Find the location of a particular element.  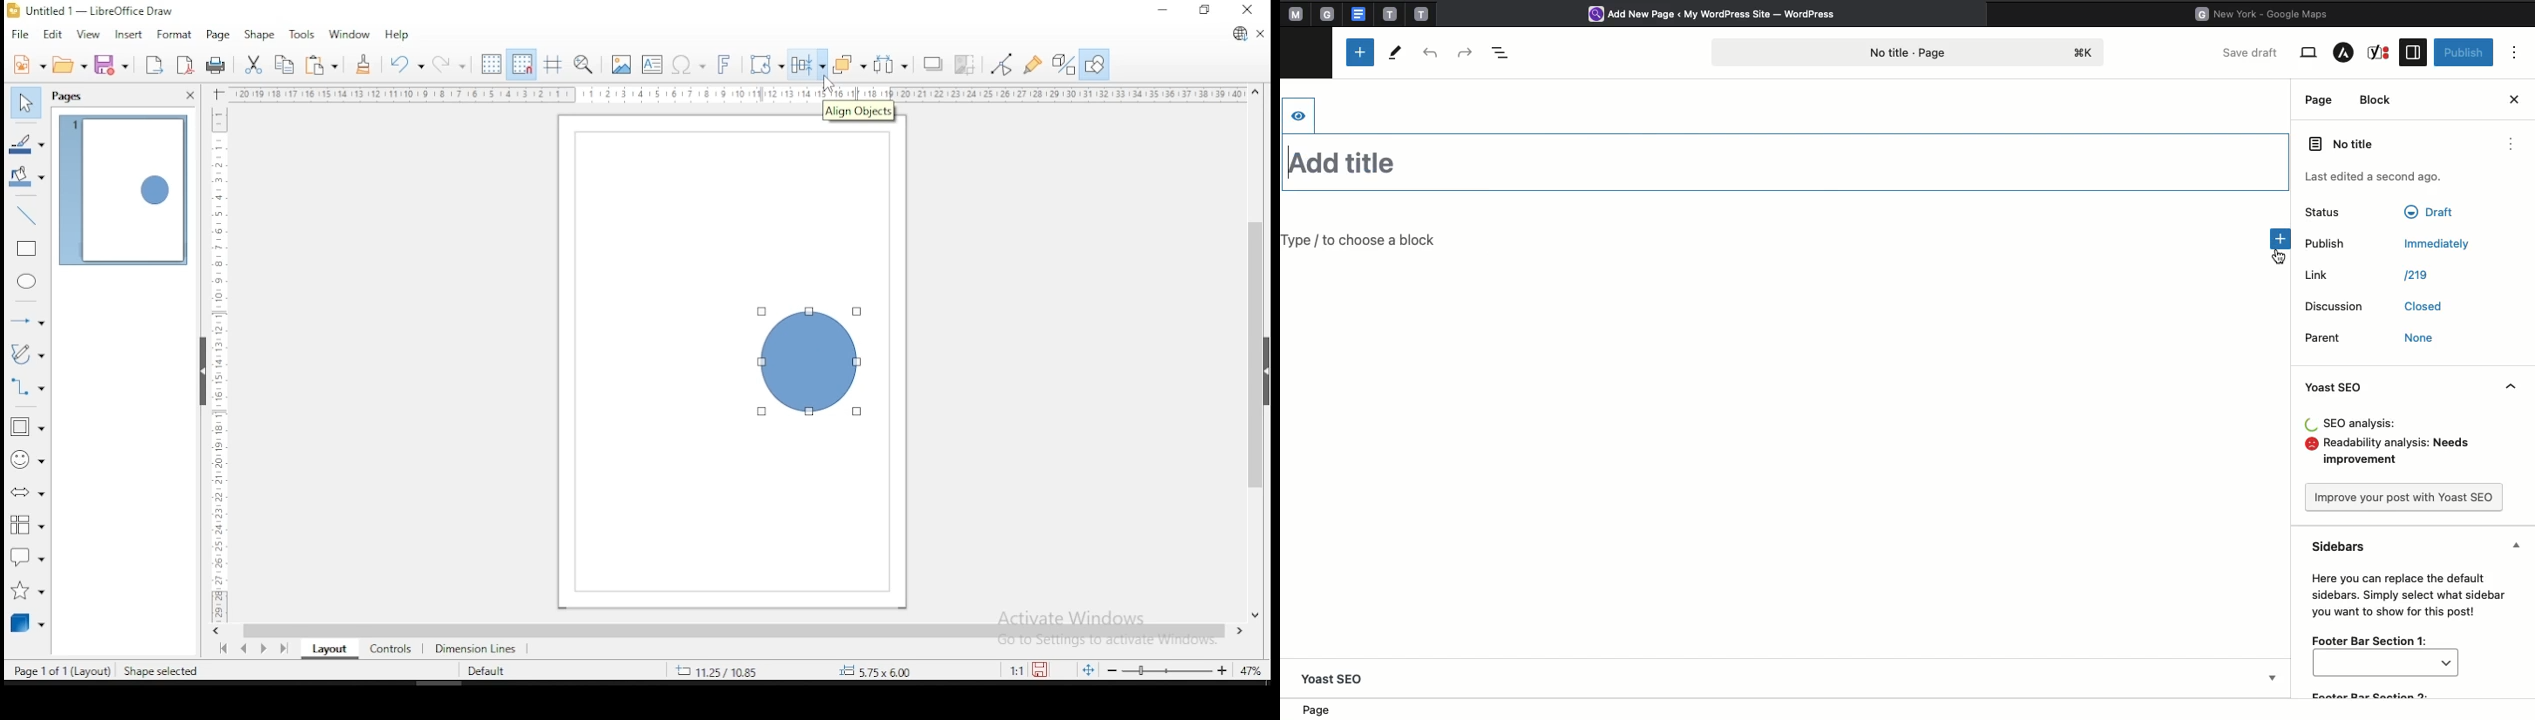

horizontal scale is located at coordinates (738, 94).